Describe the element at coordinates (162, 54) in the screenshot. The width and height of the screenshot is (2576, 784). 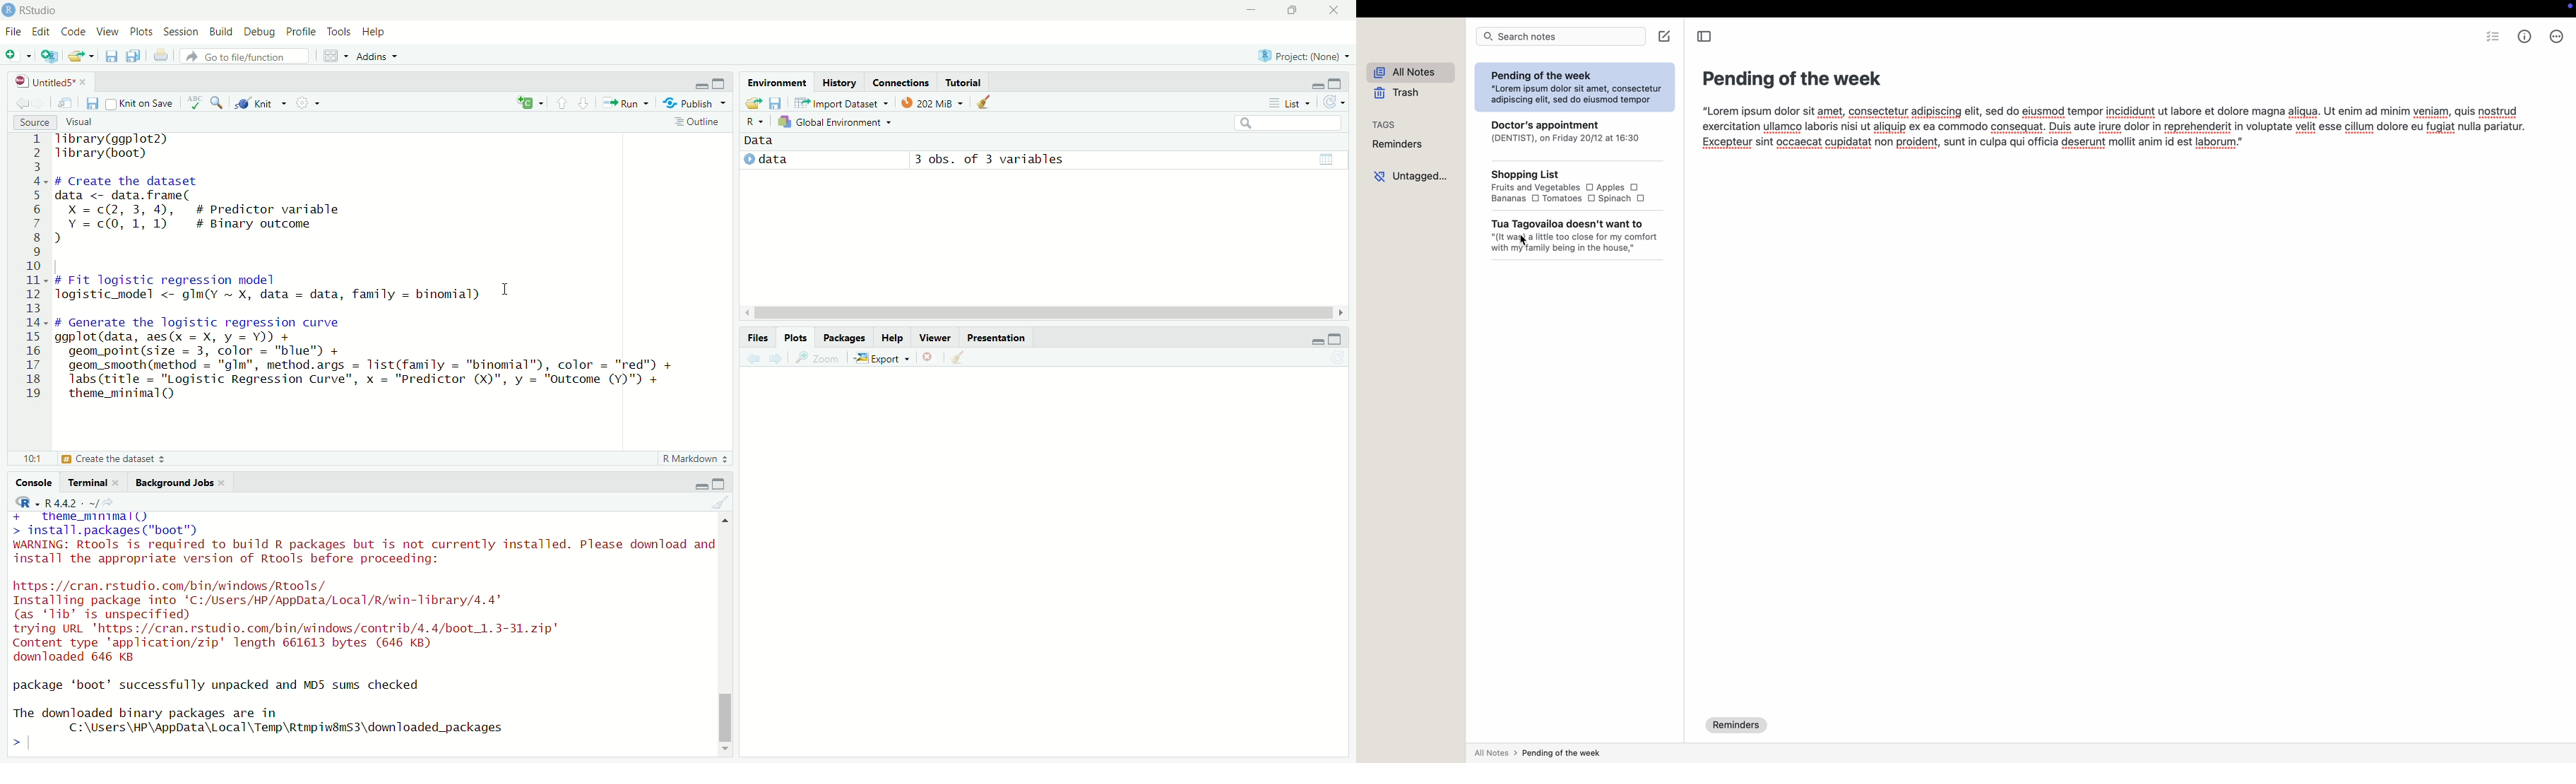
I see `Print the current file` at that location.